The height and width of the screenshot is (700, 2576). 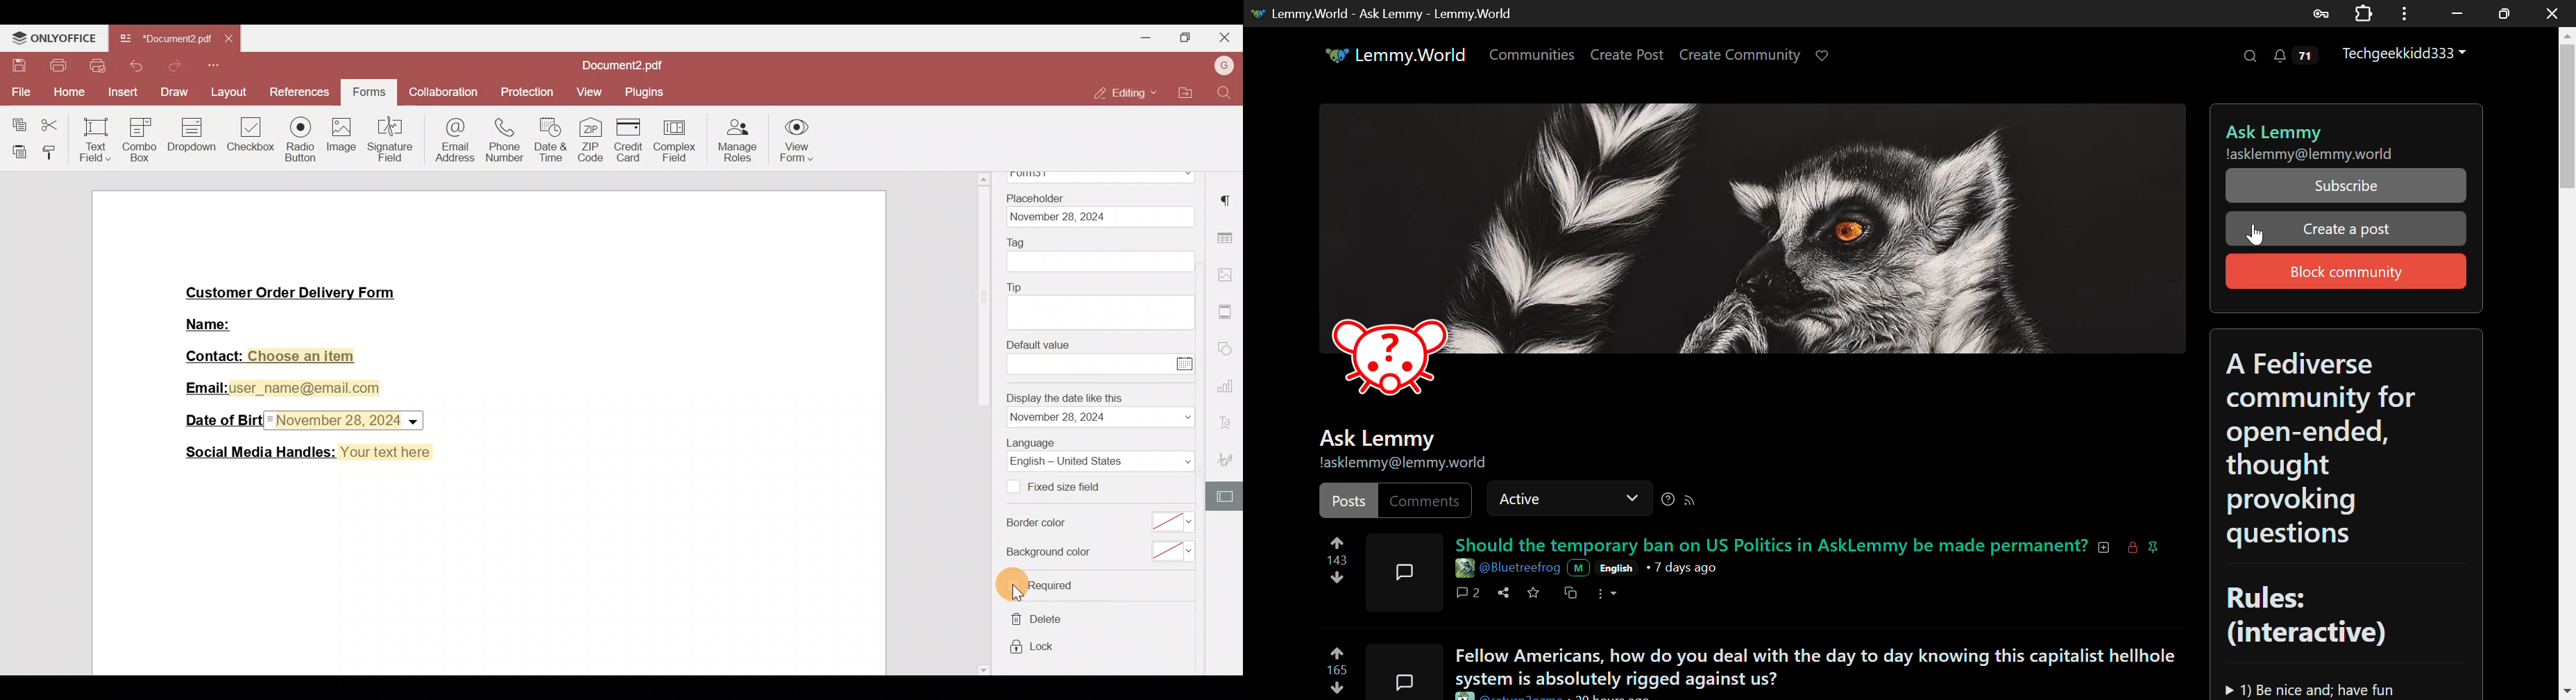 I want to click on Insert, so click(x=122, y=92).